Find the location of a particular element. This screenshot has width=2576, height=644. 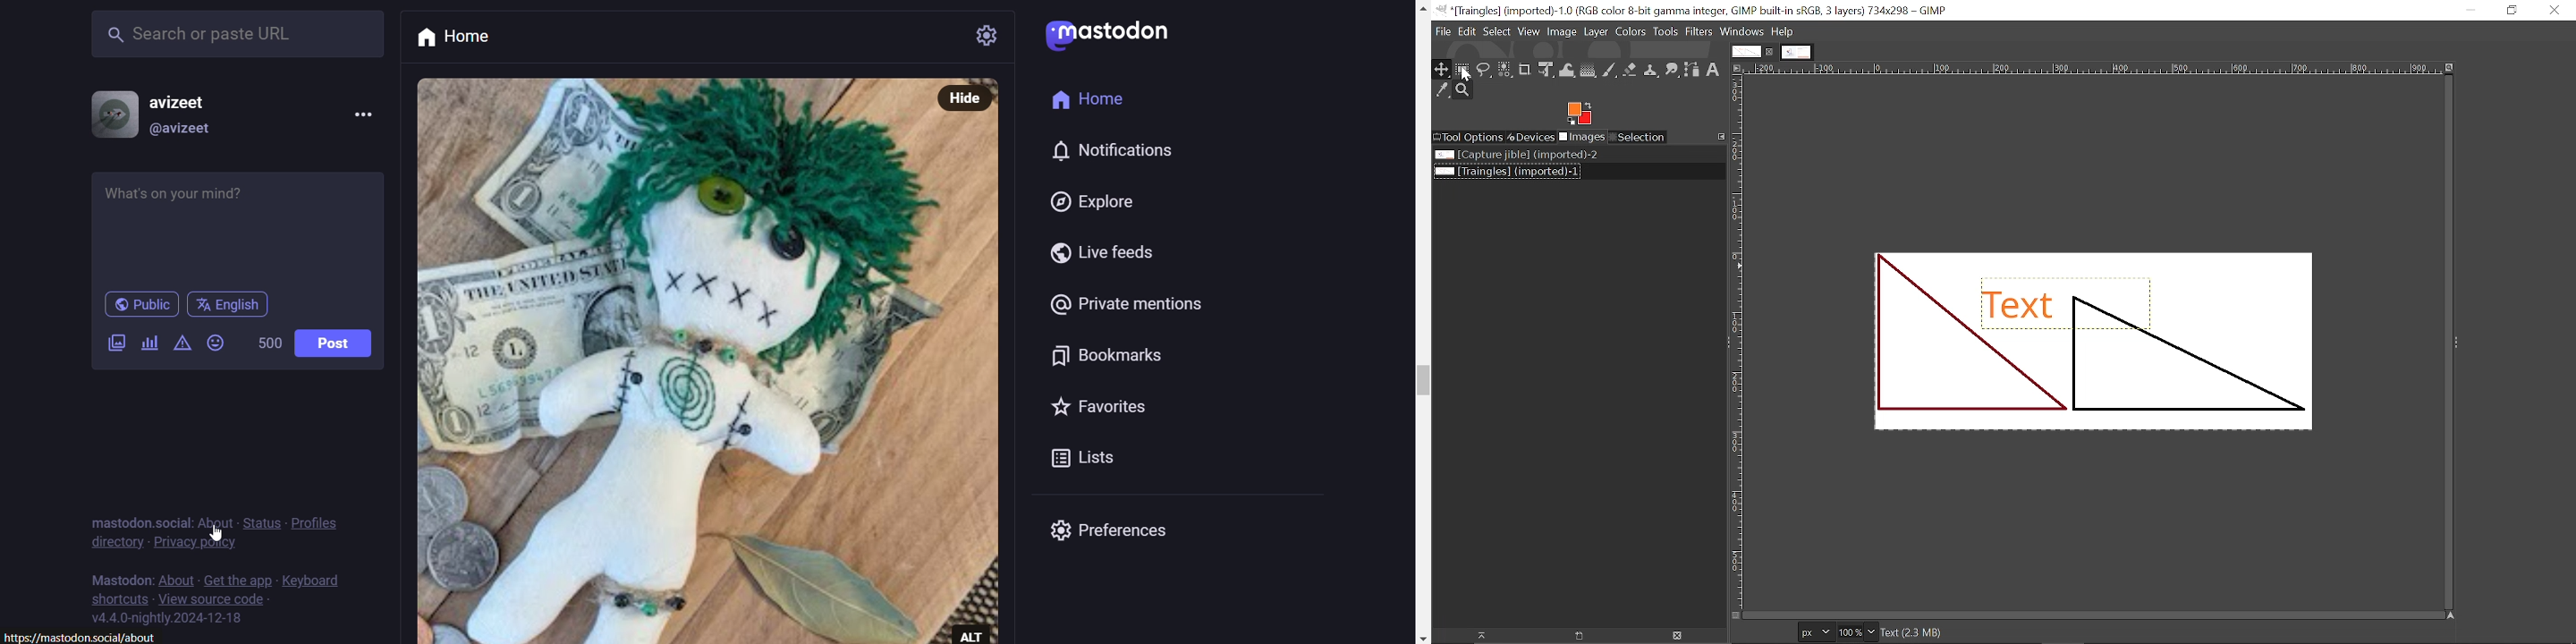

word limit is located at coordinates (267, 345).